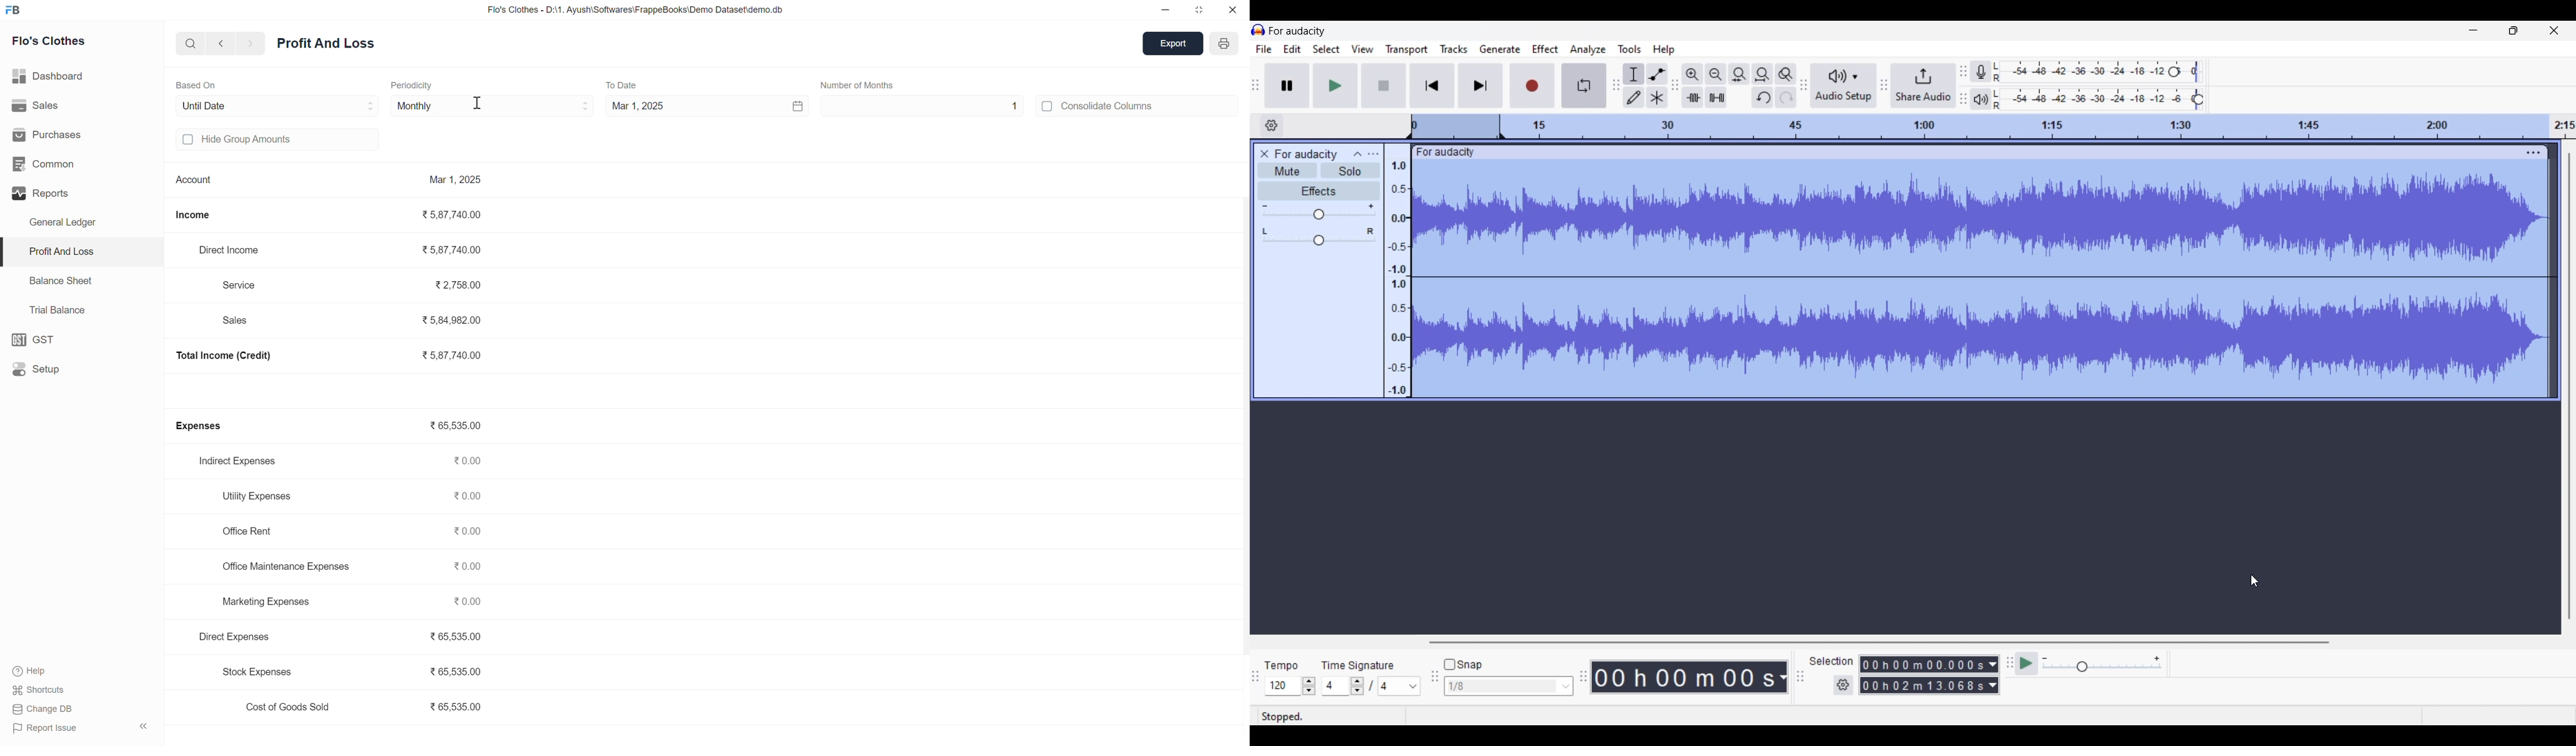 This screenshot has width=2576, height=756. What do you see at coordinates (241, 637) in the screenshot?
I see `Direct Expenses` at bounding box center [241, 637].